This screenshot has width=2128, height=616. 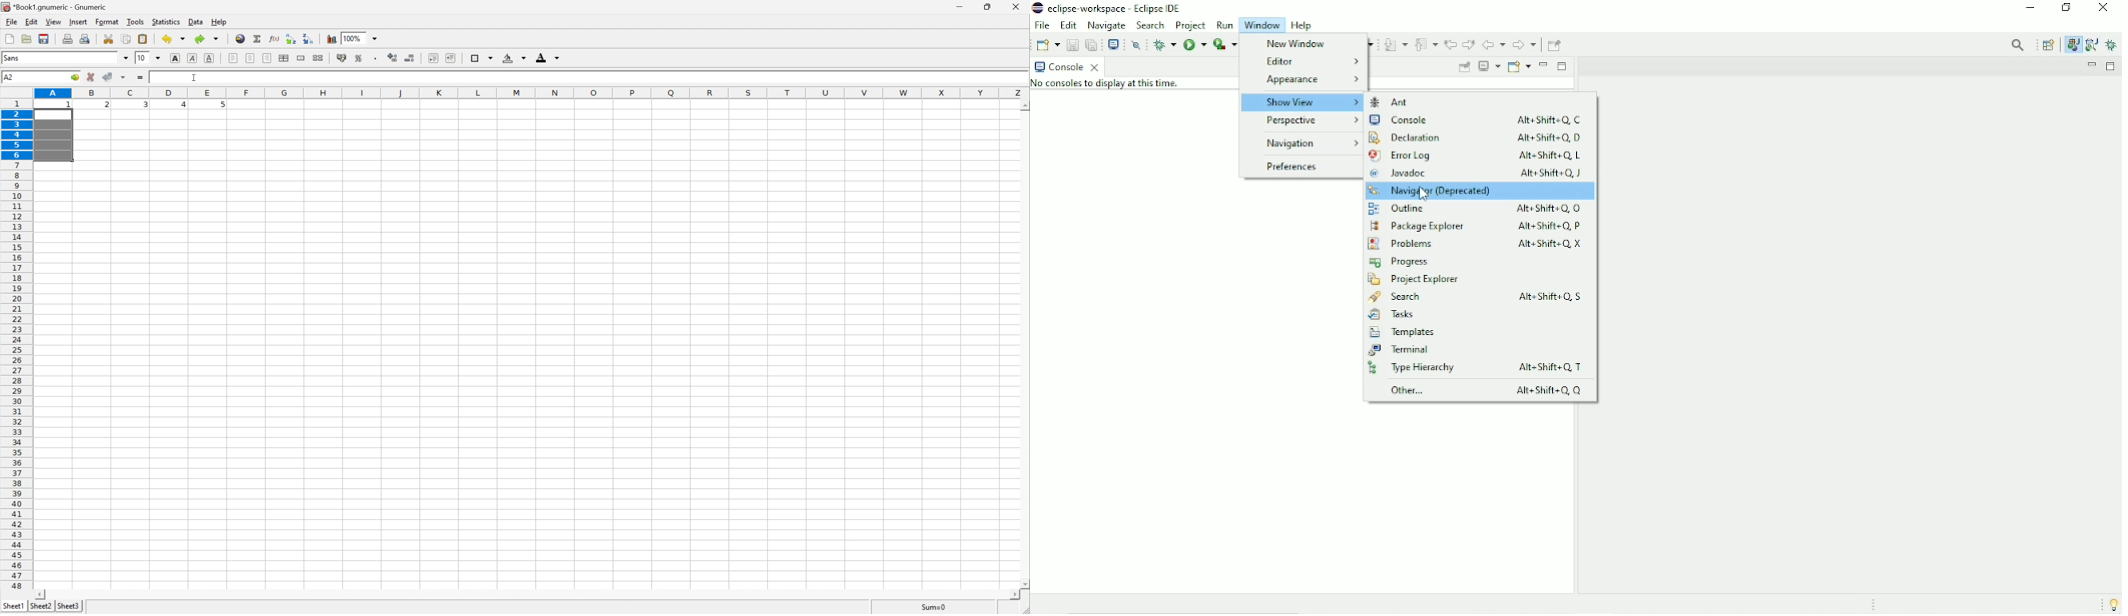 I want to click on help, so click(x=217, y=21).